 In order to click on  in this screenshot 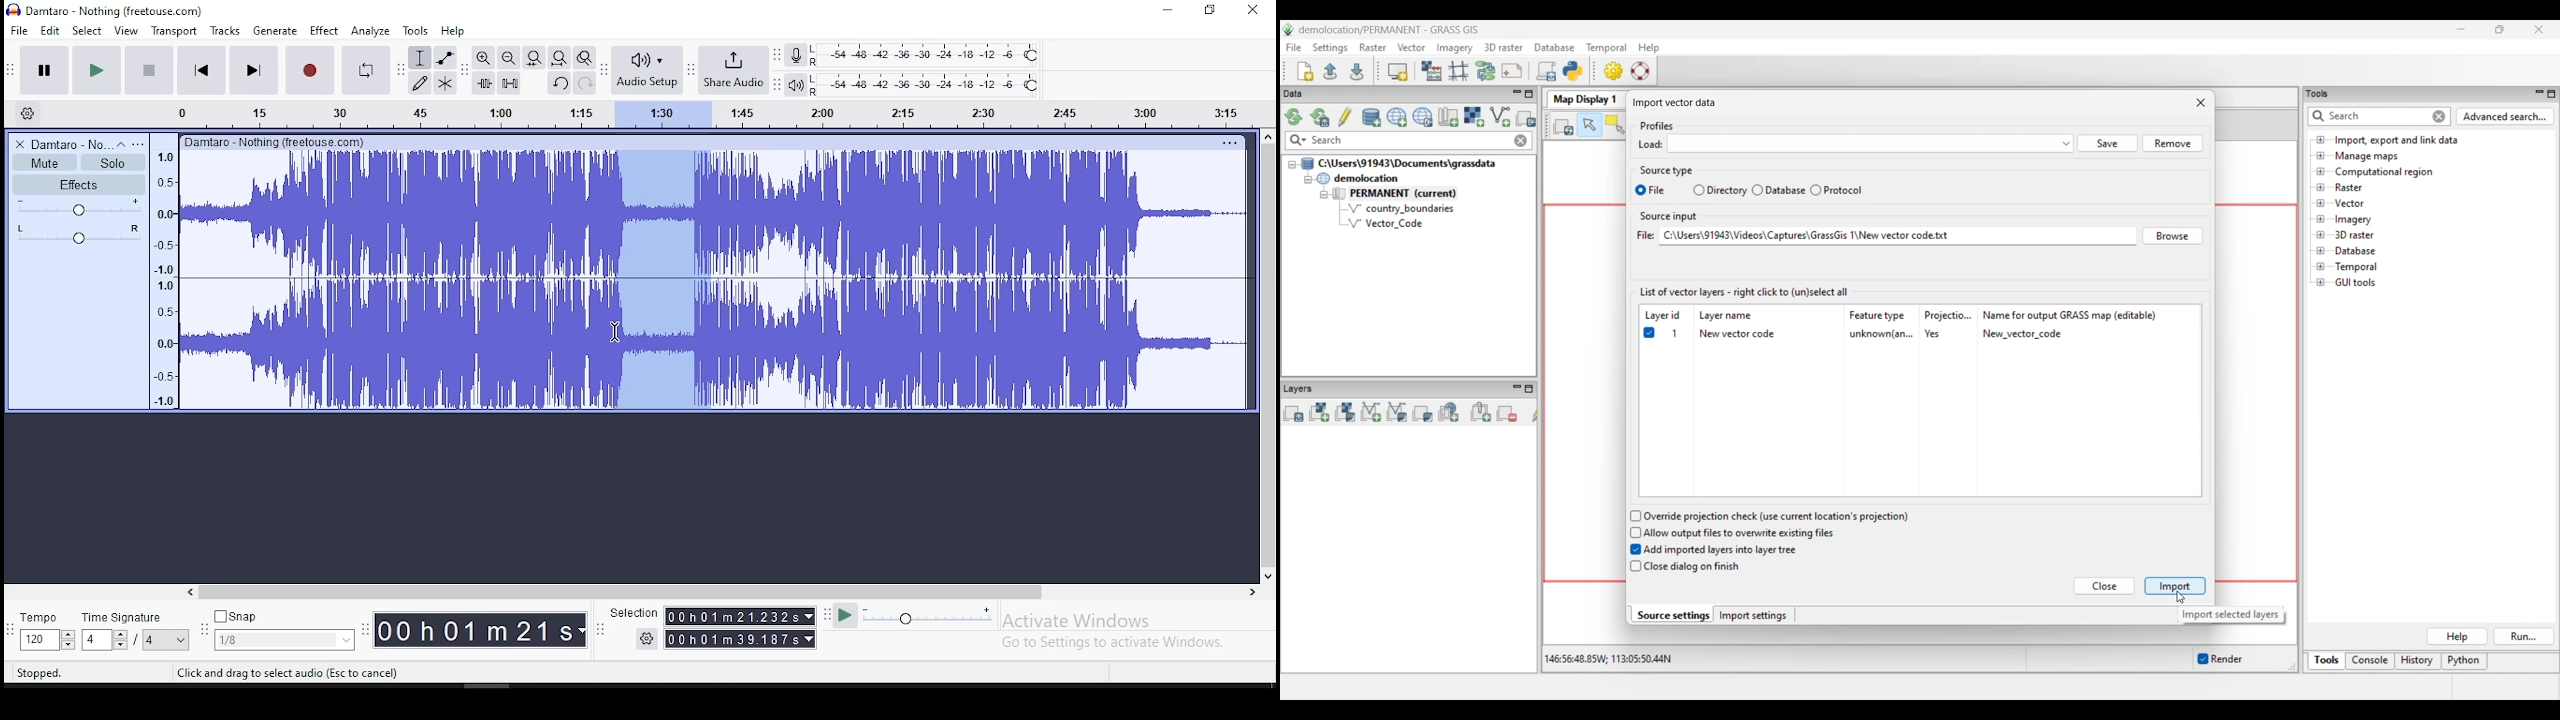, I will do `click(11, 68)`.